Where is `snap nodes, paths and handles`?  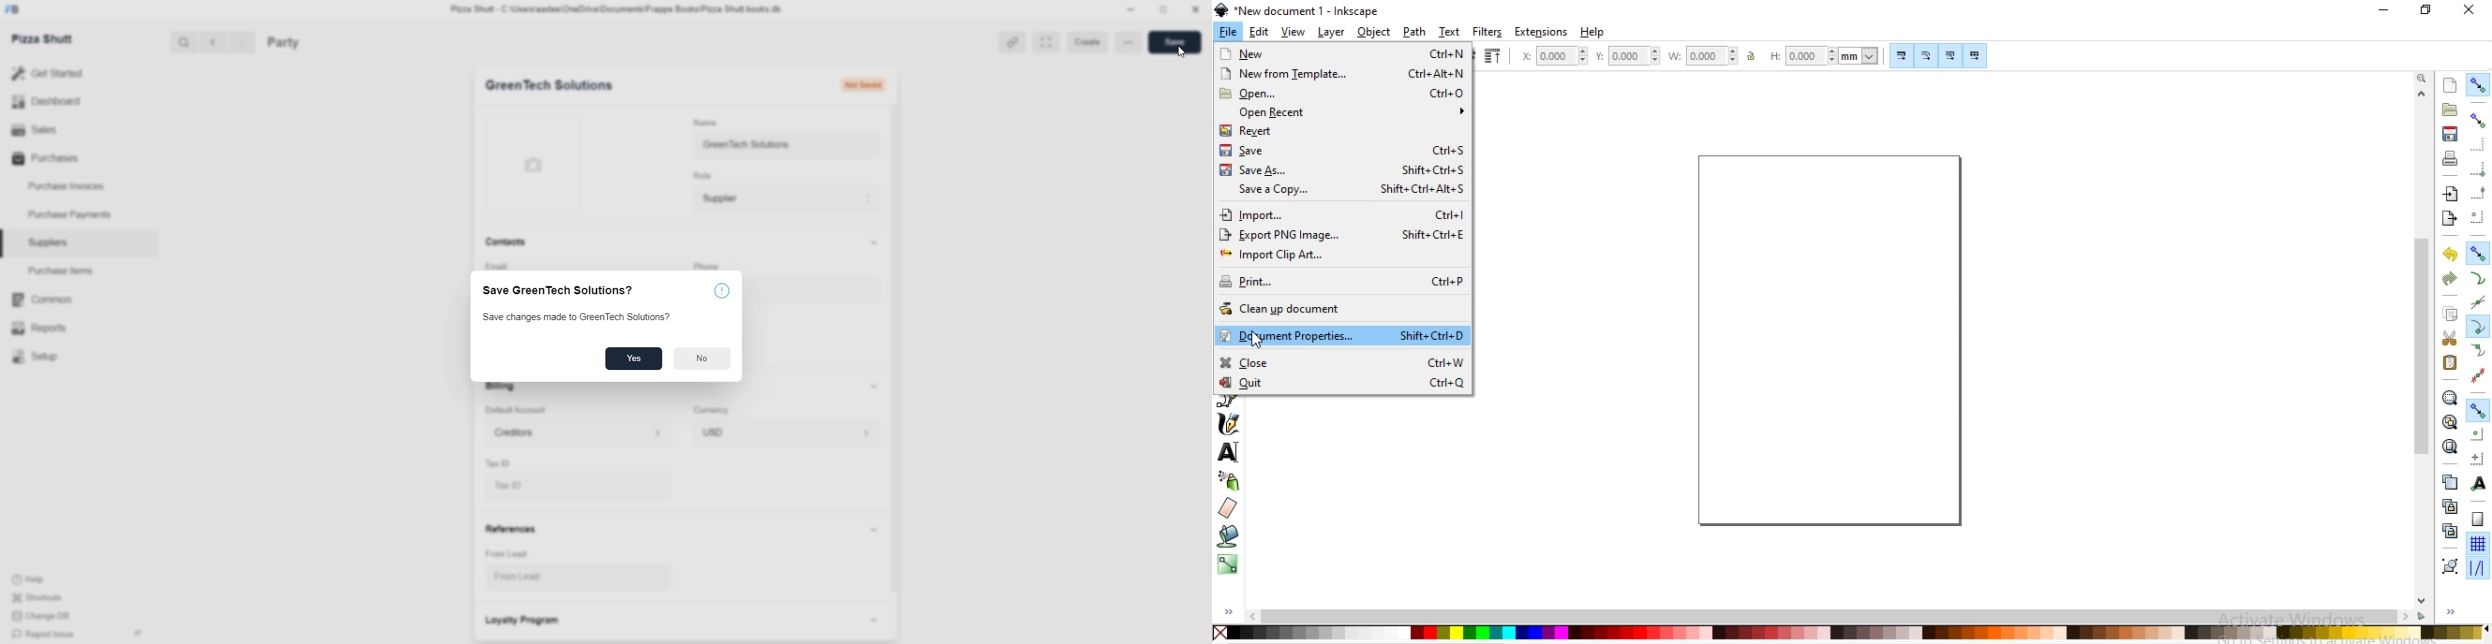
snap nodes, paths and handles is located at coordinates (2478, 253).